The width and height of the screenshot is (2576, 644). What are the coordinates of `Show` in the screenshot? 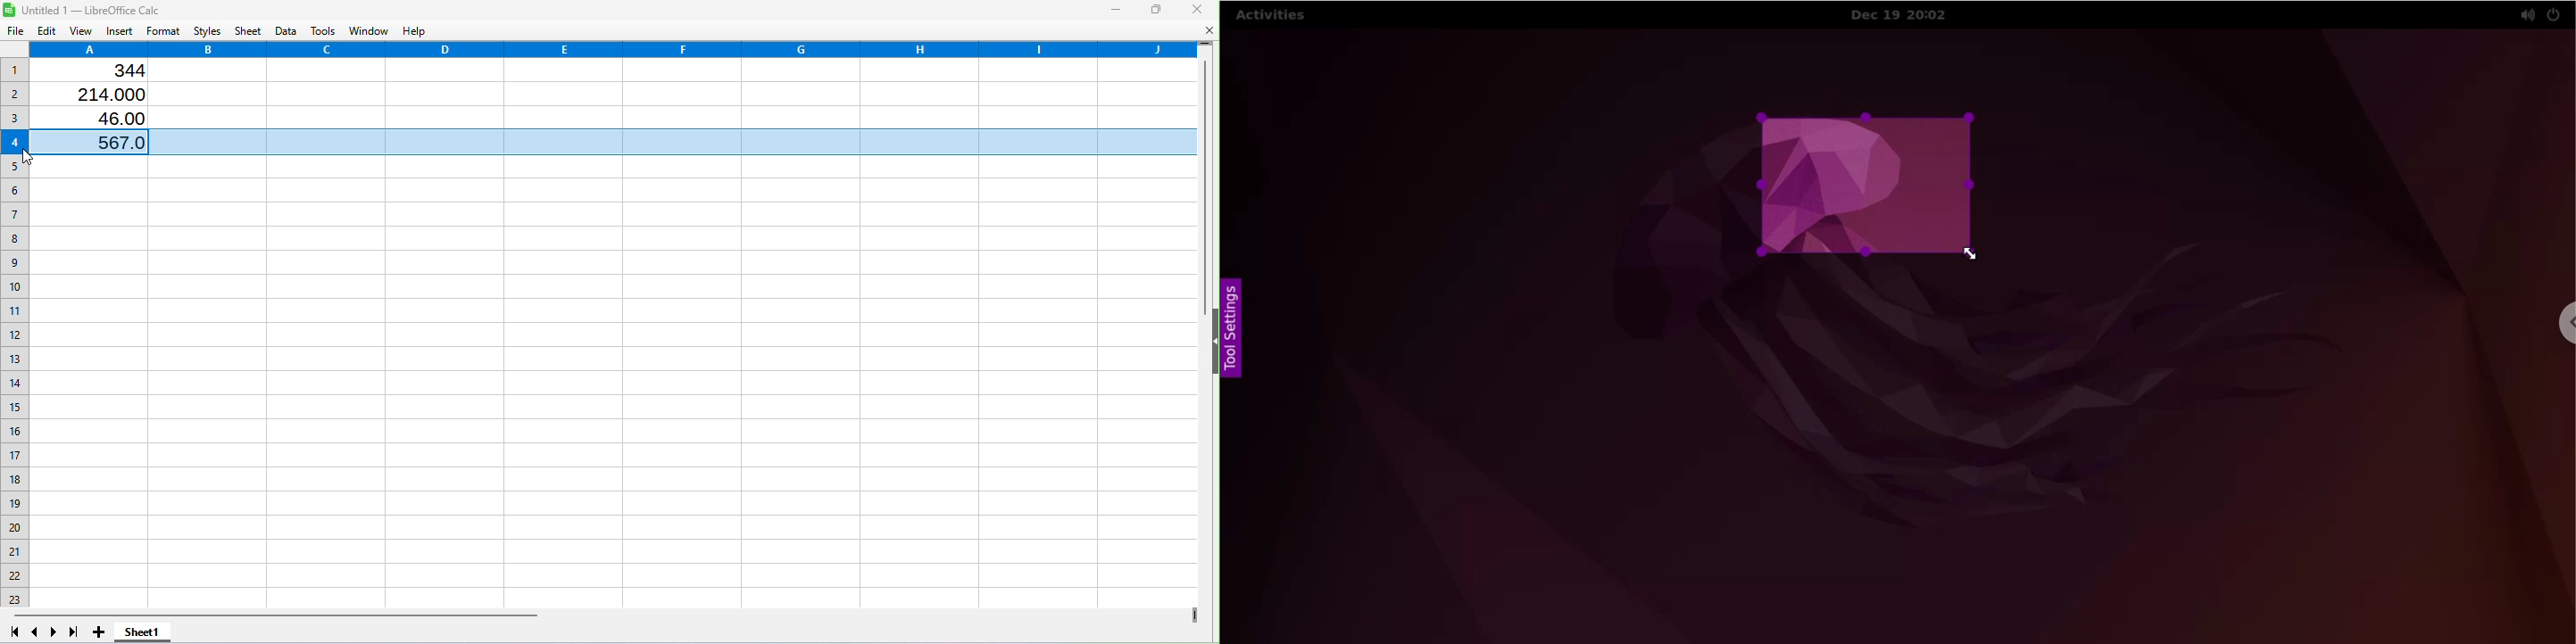 It's located at (1212, 346).